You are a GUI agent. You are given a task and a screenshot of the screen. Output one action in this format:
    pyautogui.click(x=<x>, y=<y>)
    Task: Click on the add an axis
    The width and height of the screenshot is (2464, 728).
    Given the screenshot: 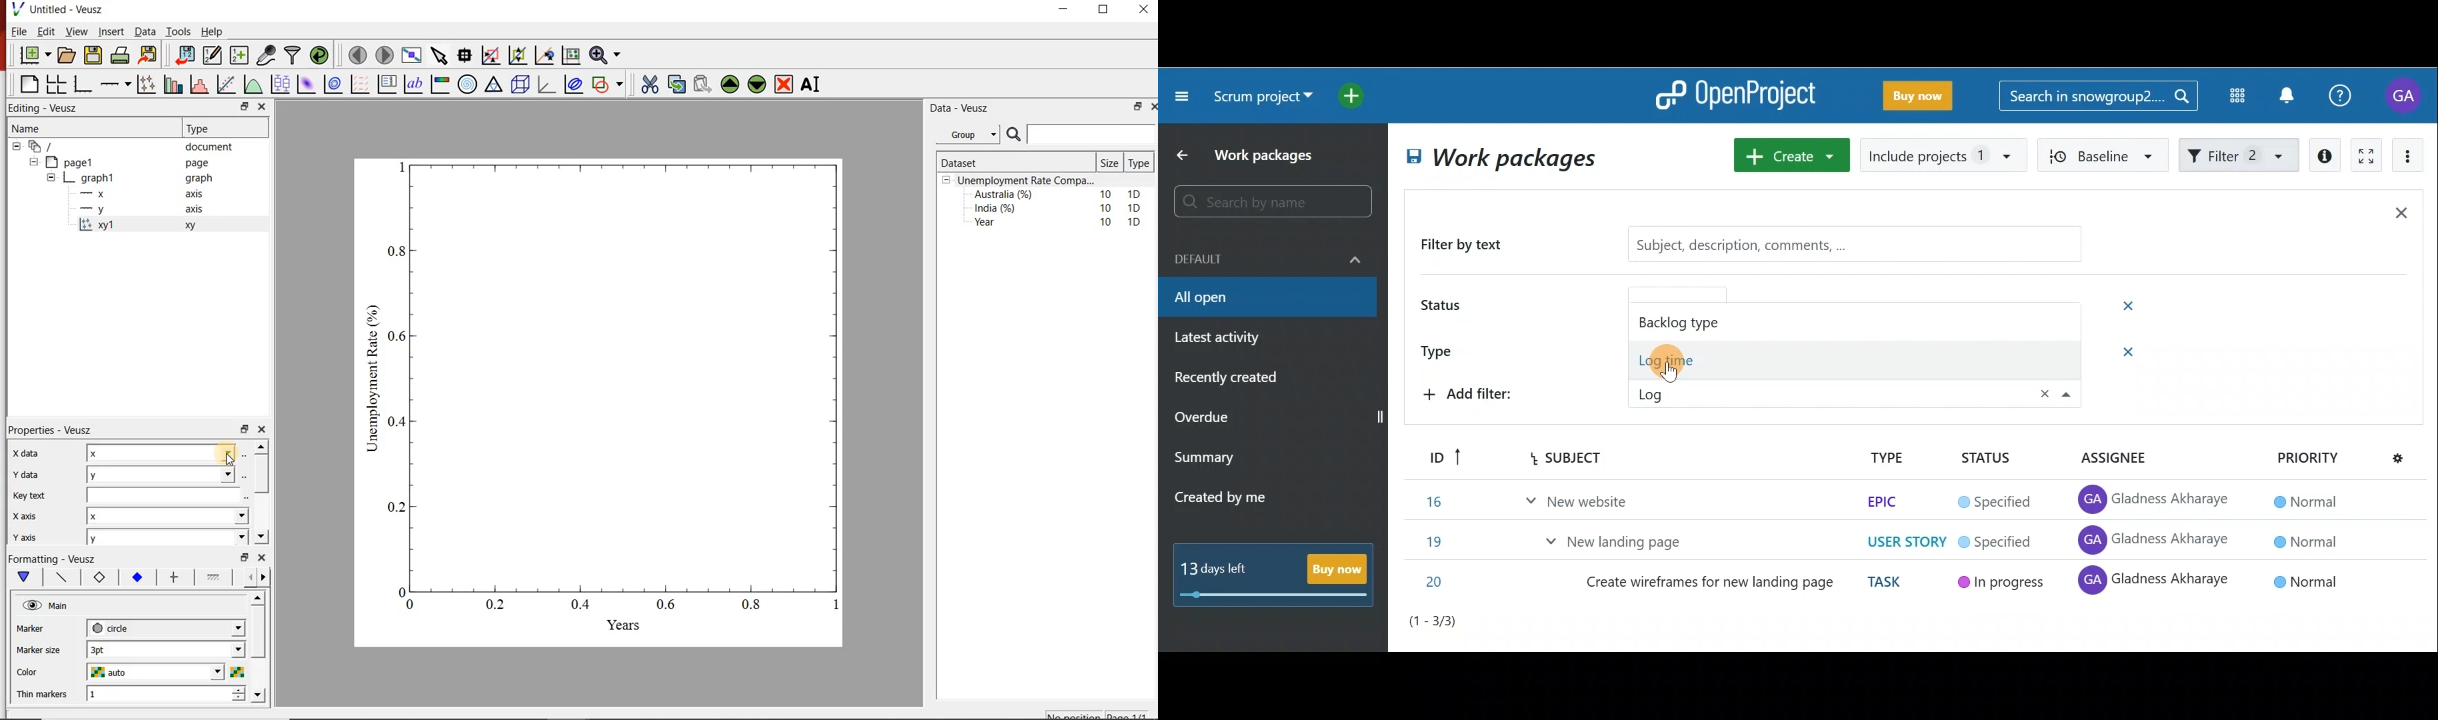 What is the action you would take?
    pyautogui.click(x=114, y=84)
    